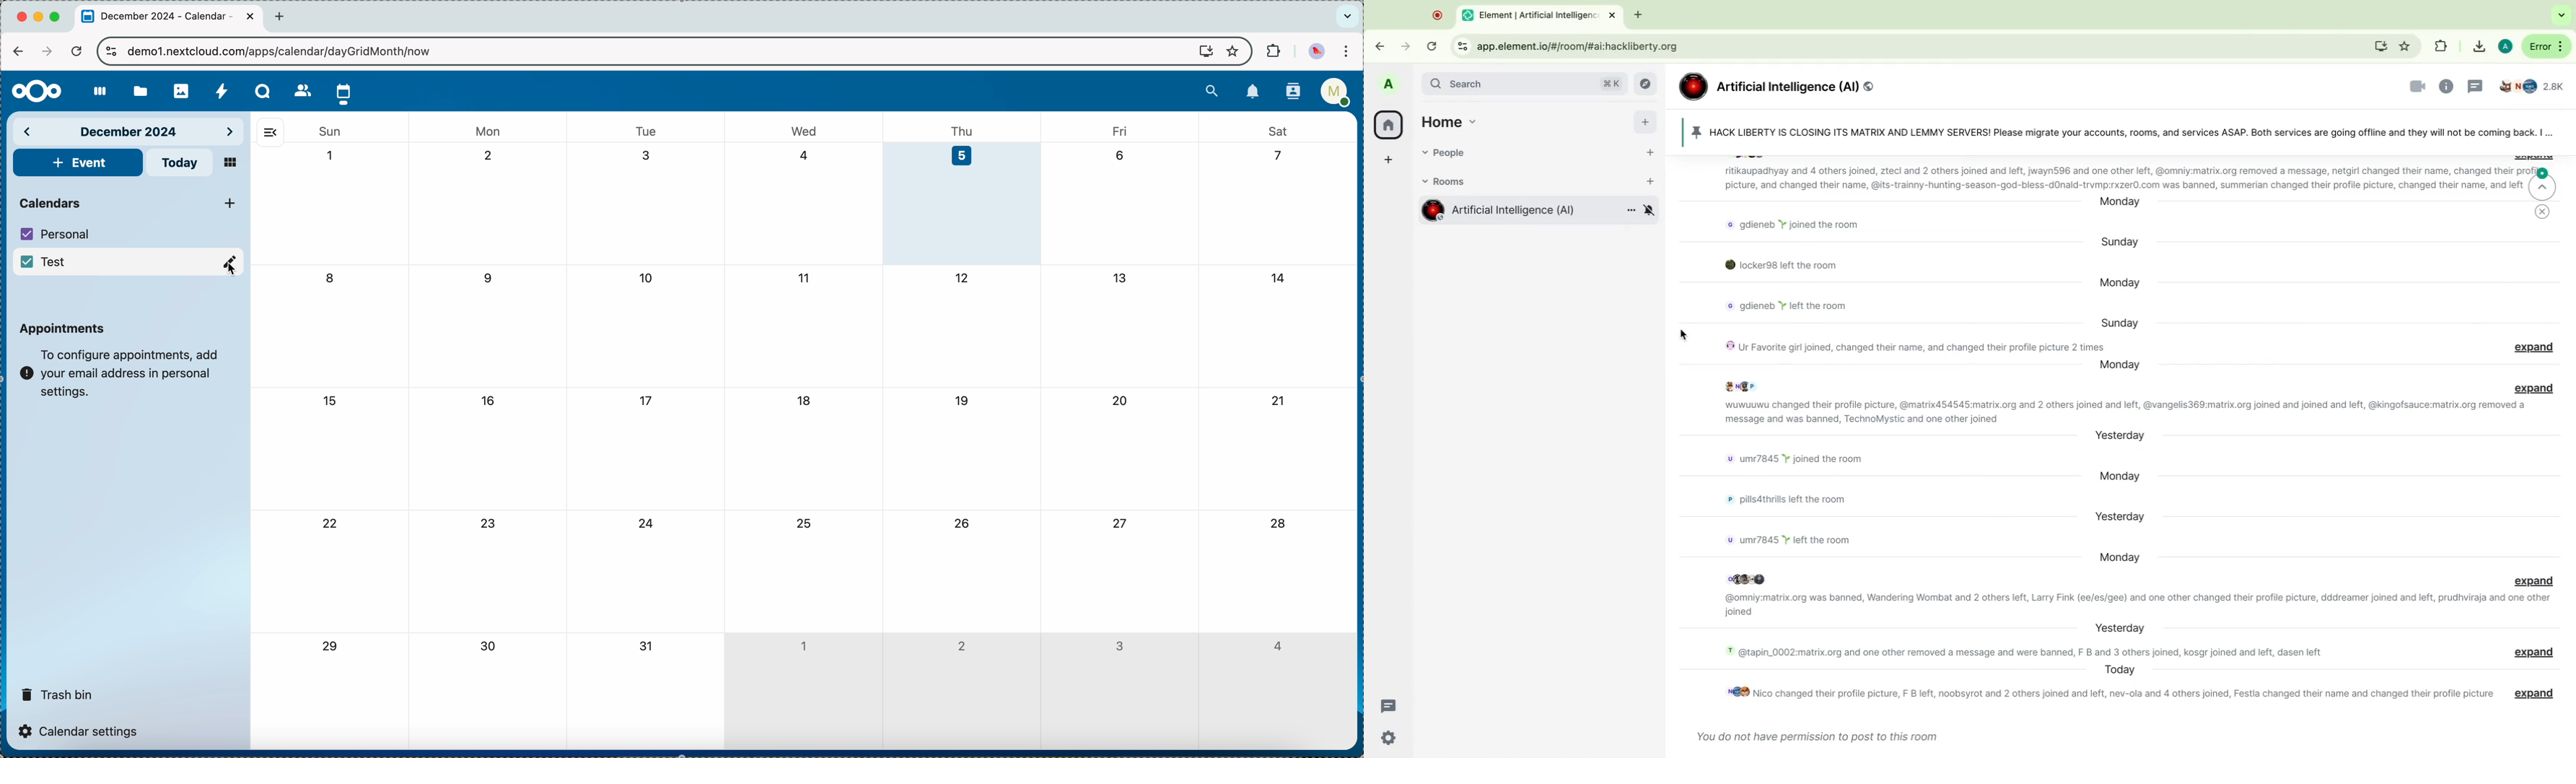 The image size is (2576, 784). I want to click on 2, so click(962, 645).